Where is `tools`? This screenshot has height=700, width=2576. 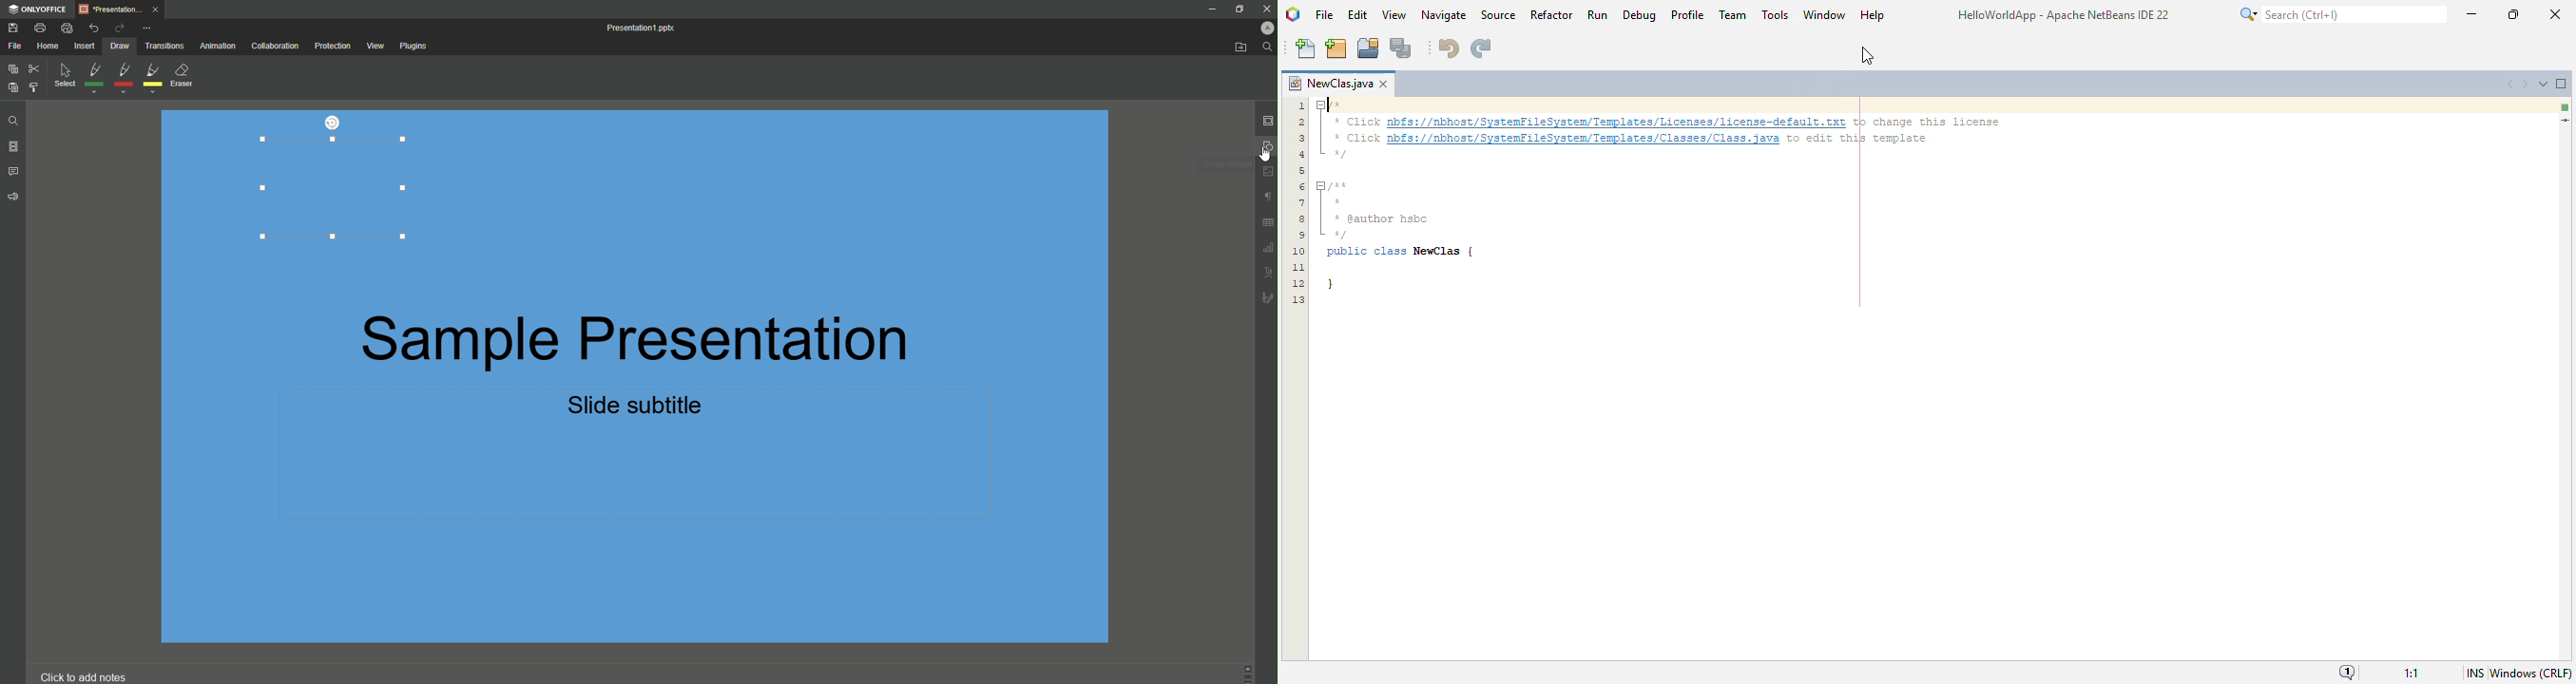 tools is located at coordinates (1774, 13).